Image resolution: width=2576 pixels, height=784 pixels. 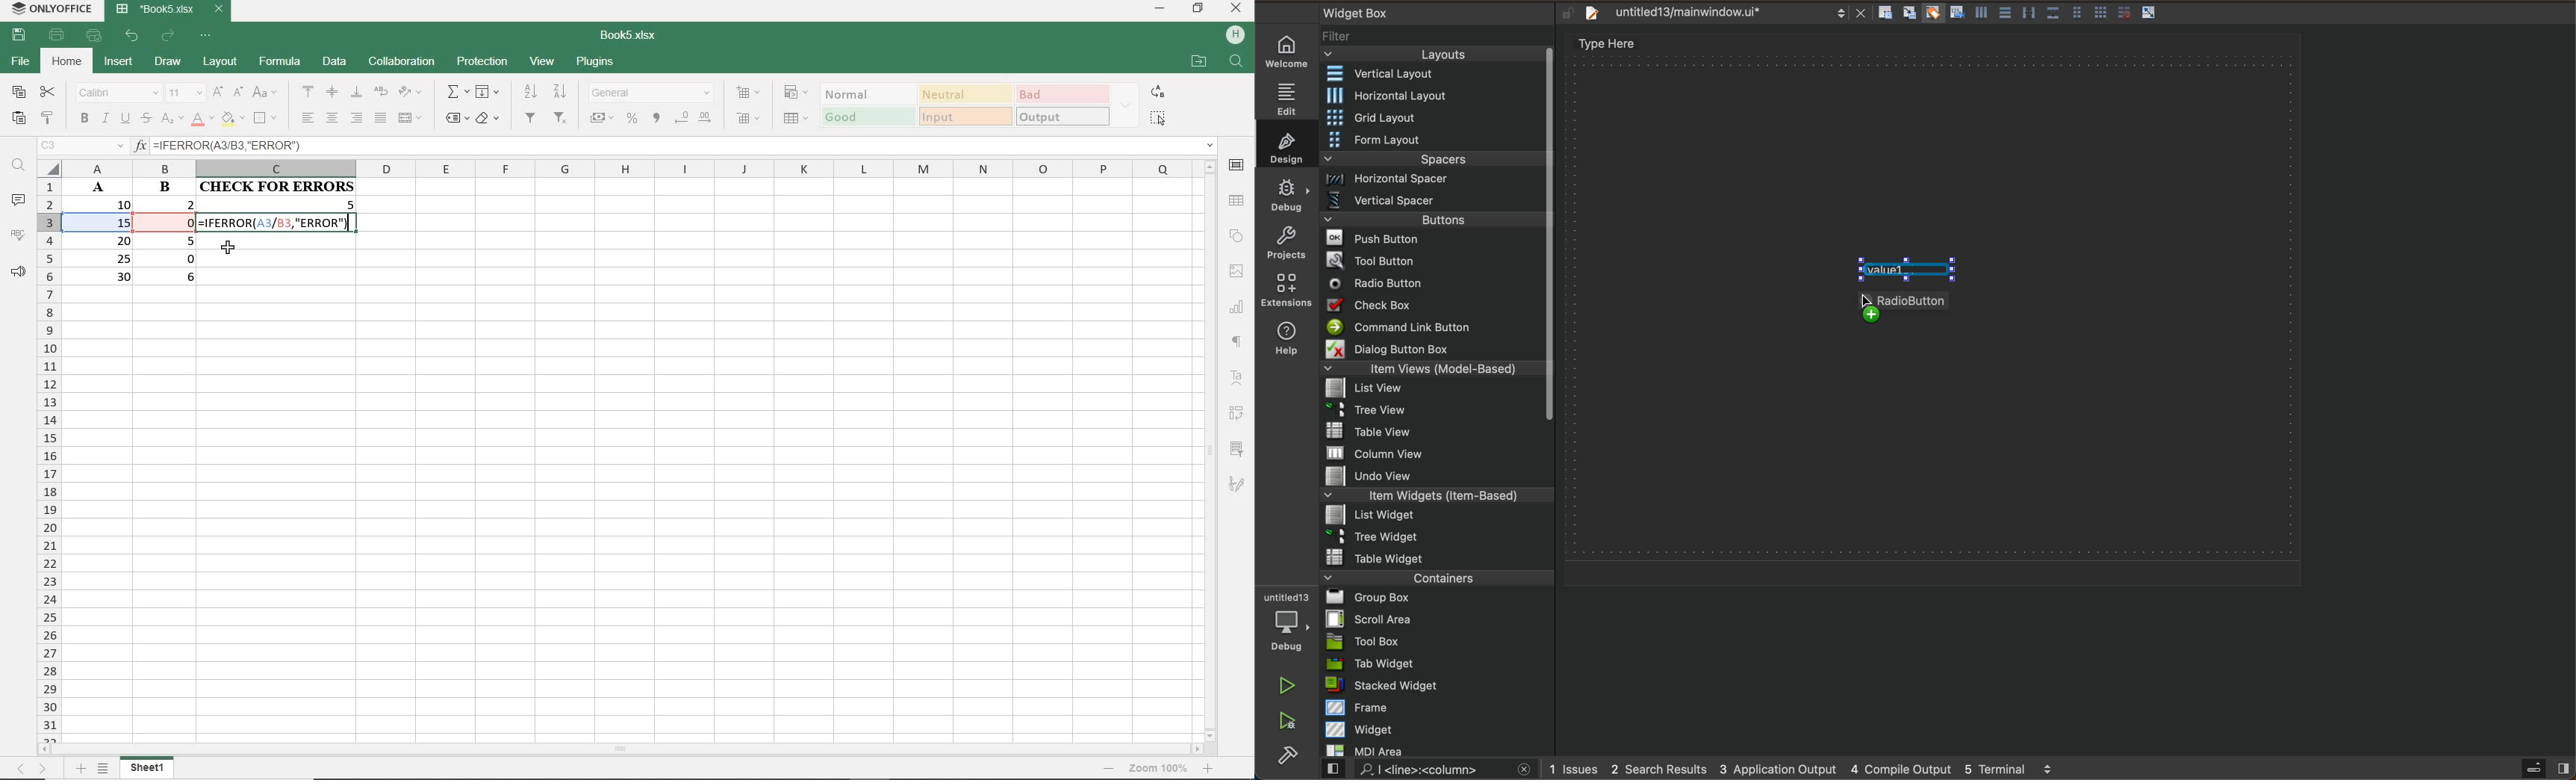 I want to click on tool box, so click(x=1437, y=641).